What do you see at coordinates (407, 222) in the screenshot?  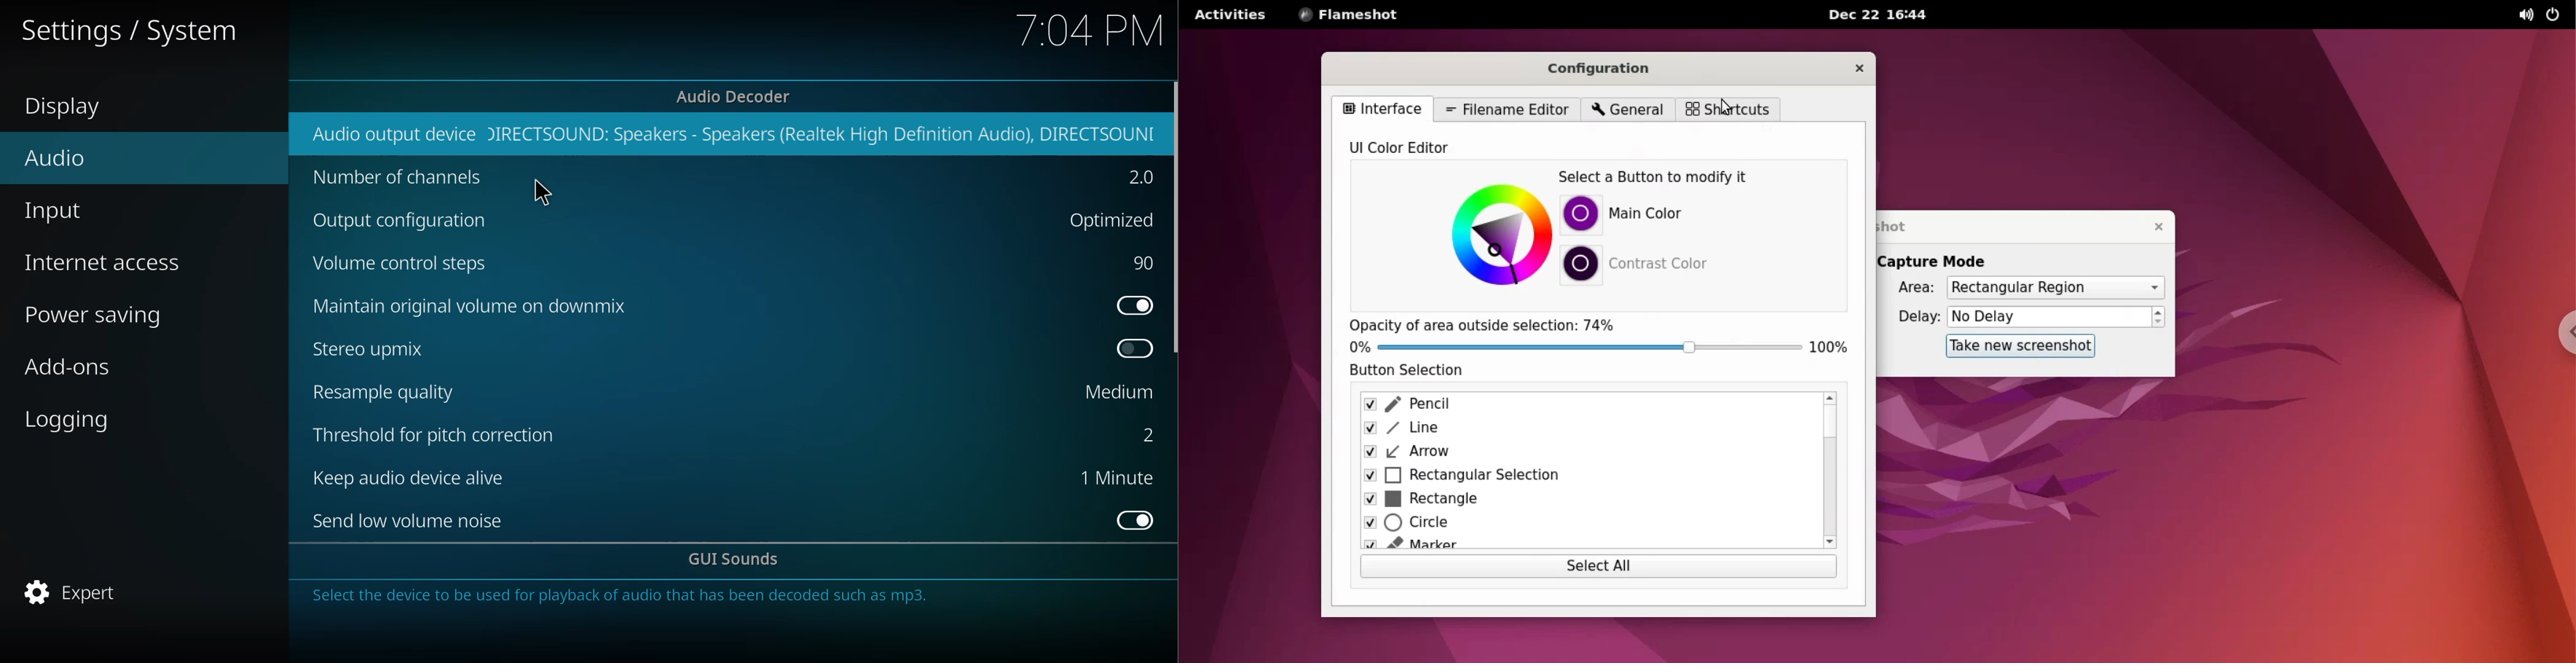 I see `output configuration` at bounding box center [407, 222].